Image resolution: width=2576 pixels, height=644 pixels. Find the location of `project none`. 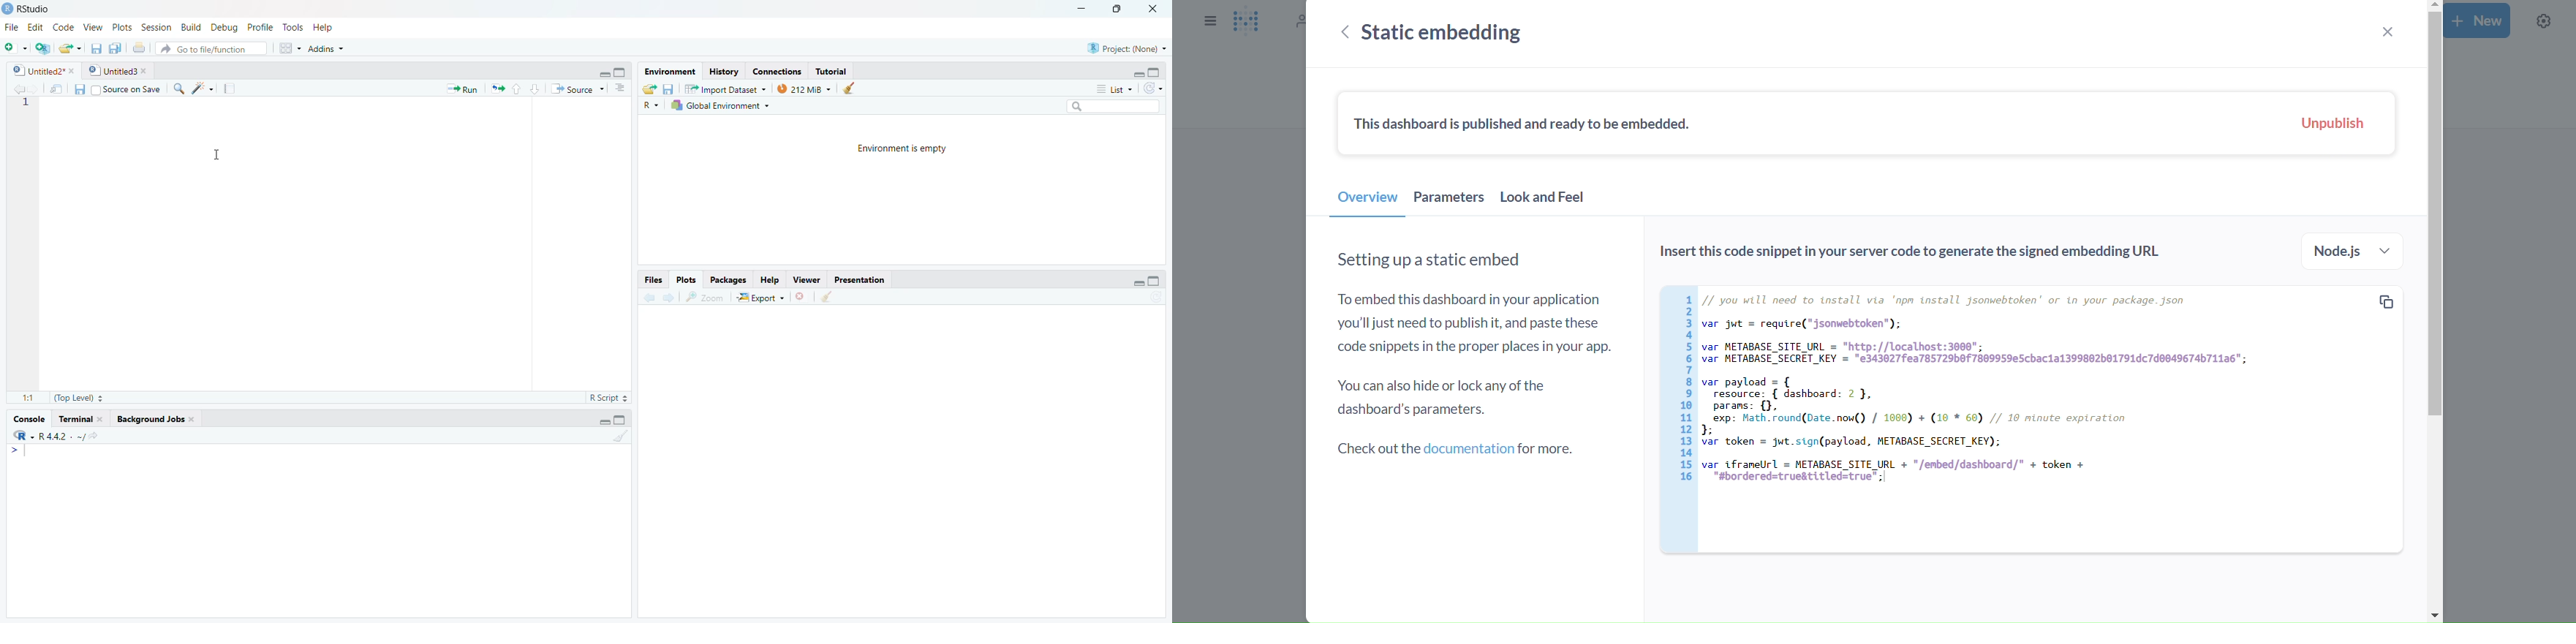

project none is located at coordinates (1124, 46).